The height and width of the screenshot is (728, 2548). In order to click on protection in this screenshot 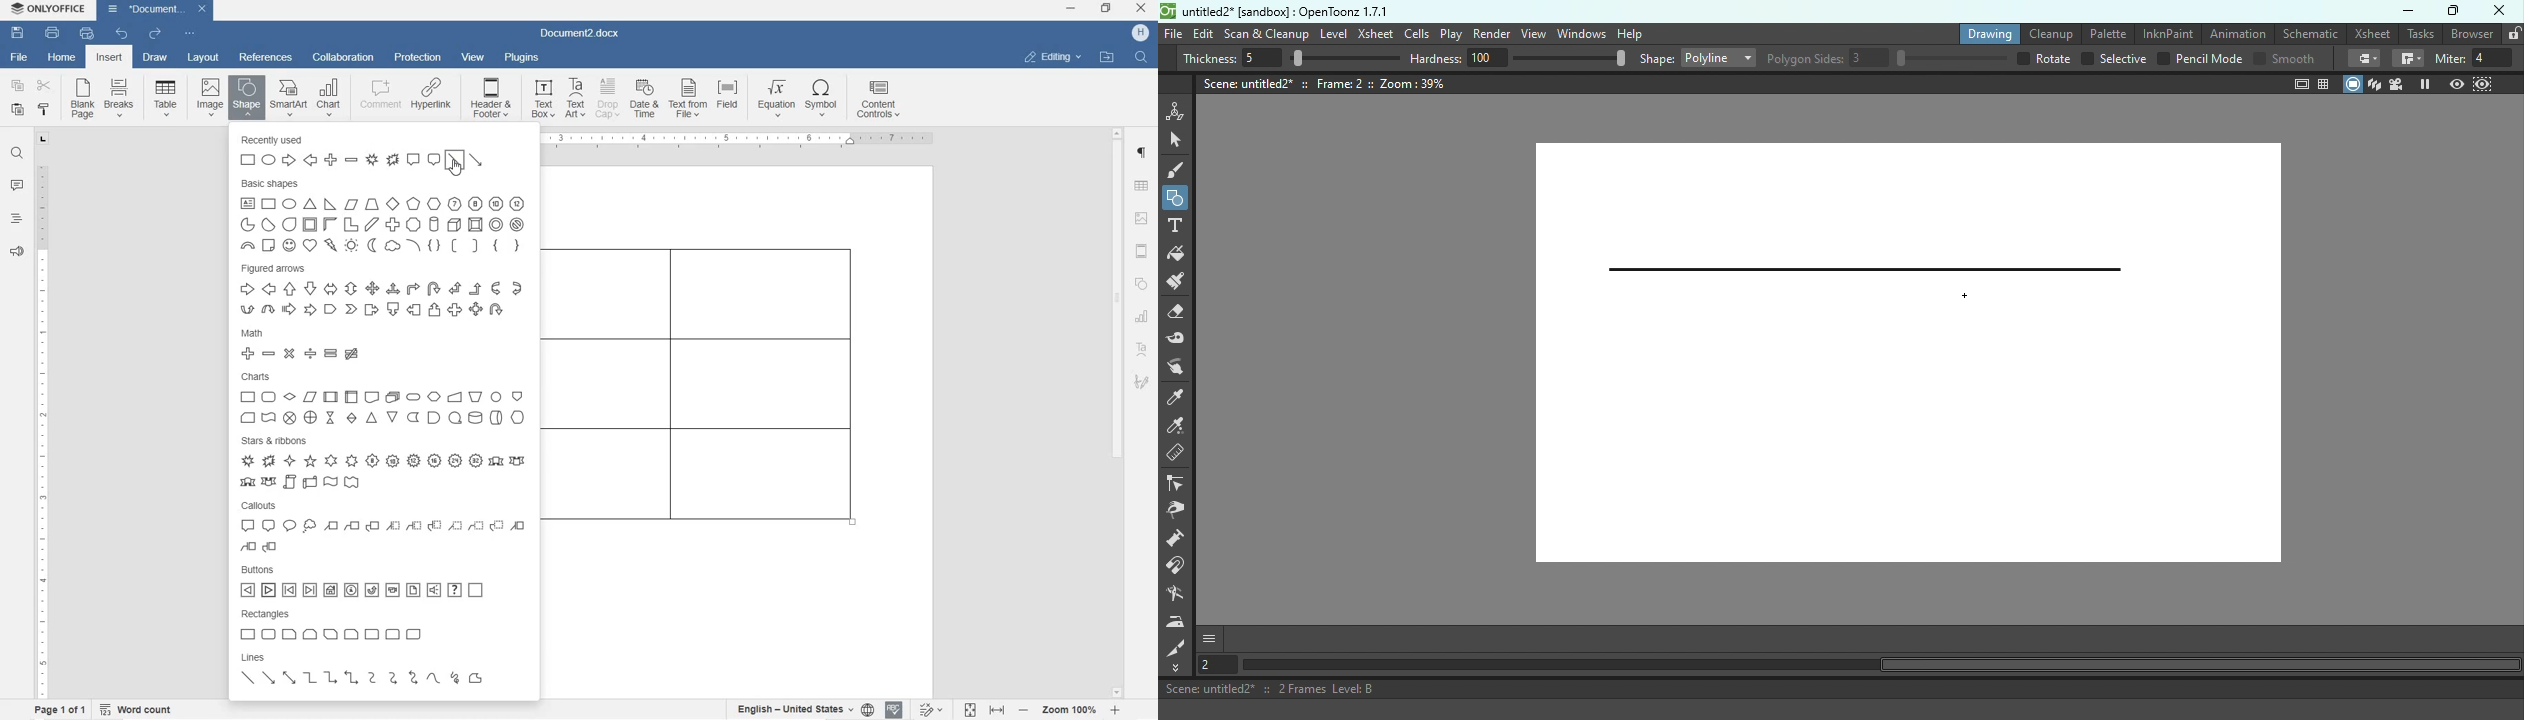, I will do `click(420, 58)`.